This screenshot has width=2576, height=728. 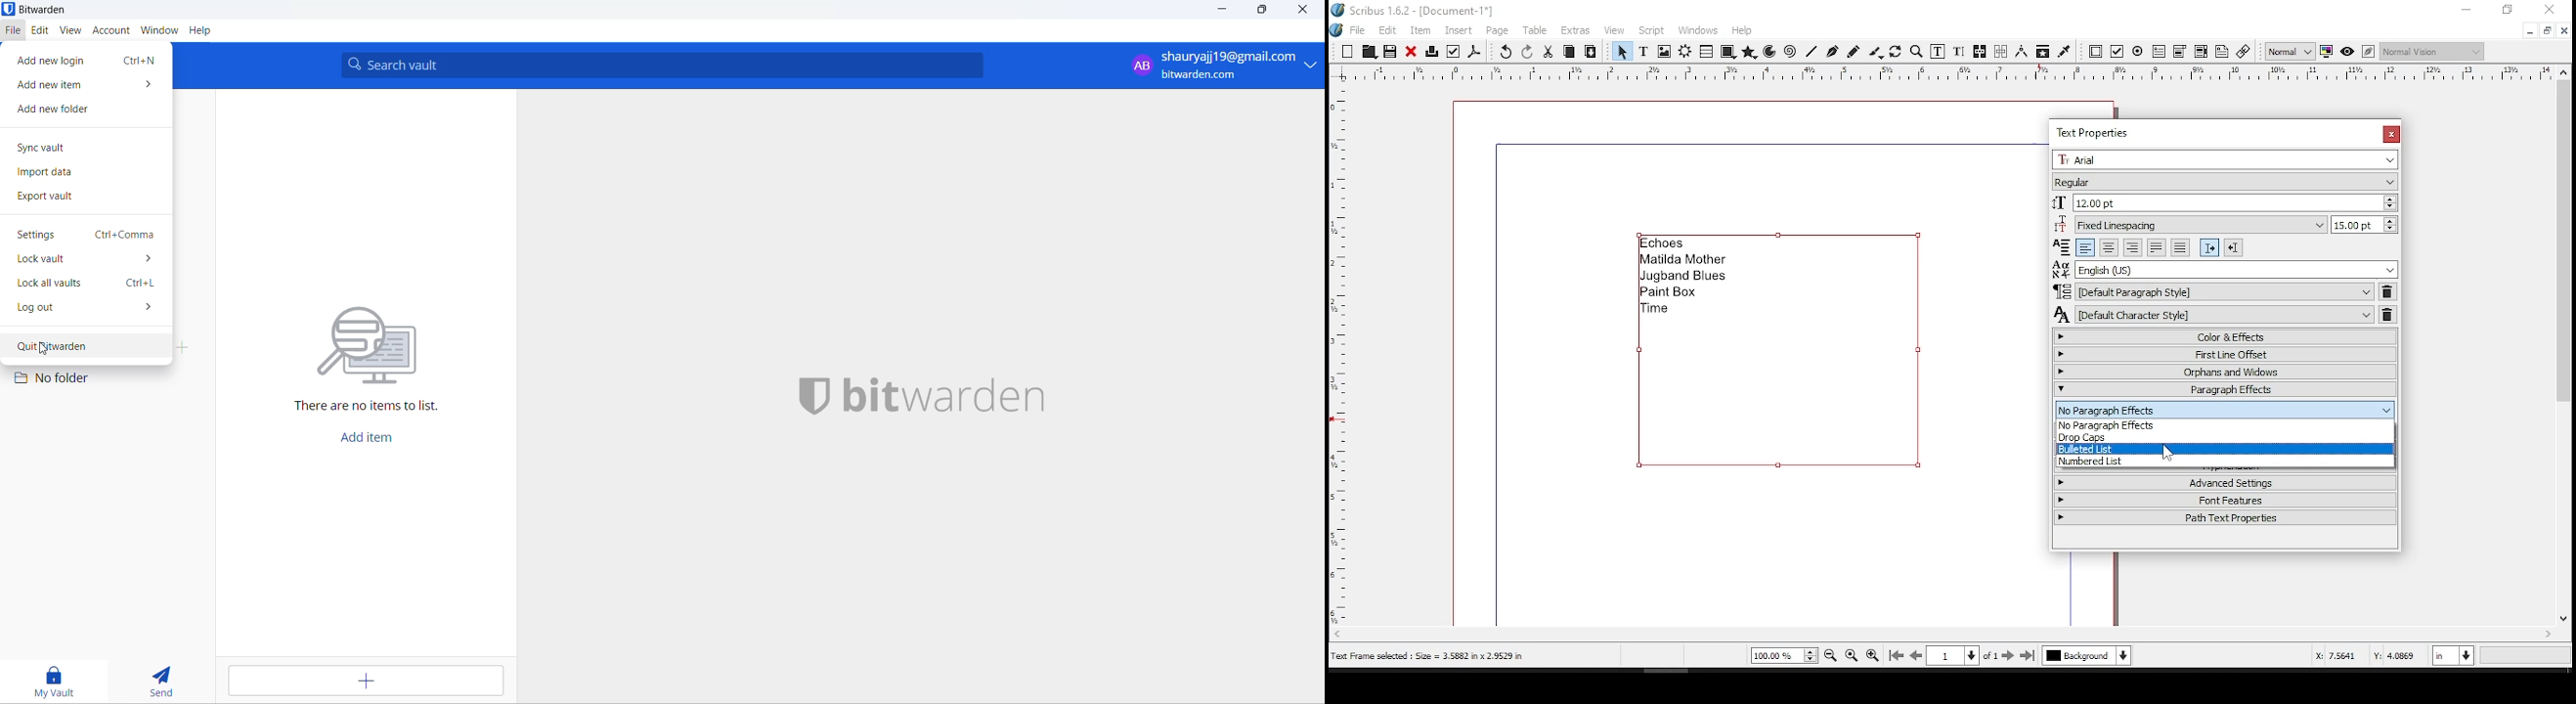 What do you see at coordinates (2431, 51) in the screenshot?
I see `select the visual appearance of display` at bounding box center [2431, 51].